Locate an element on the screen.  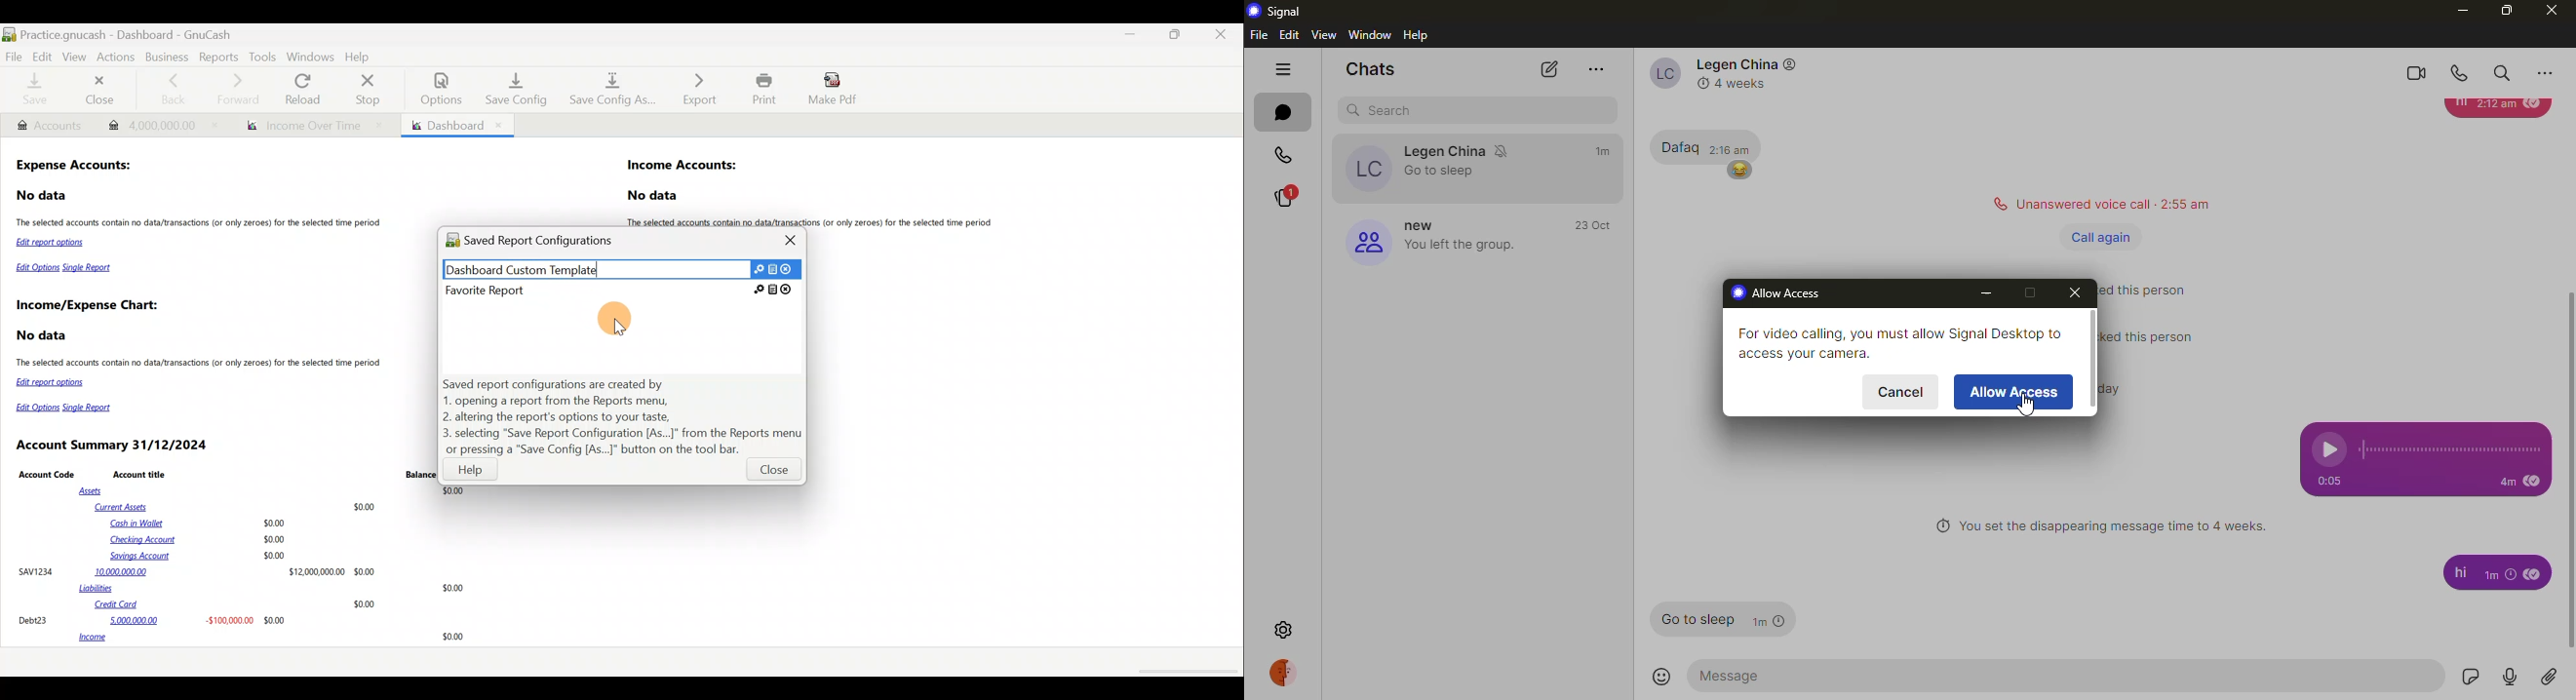
minimize is located at coordinates (2457, 10).